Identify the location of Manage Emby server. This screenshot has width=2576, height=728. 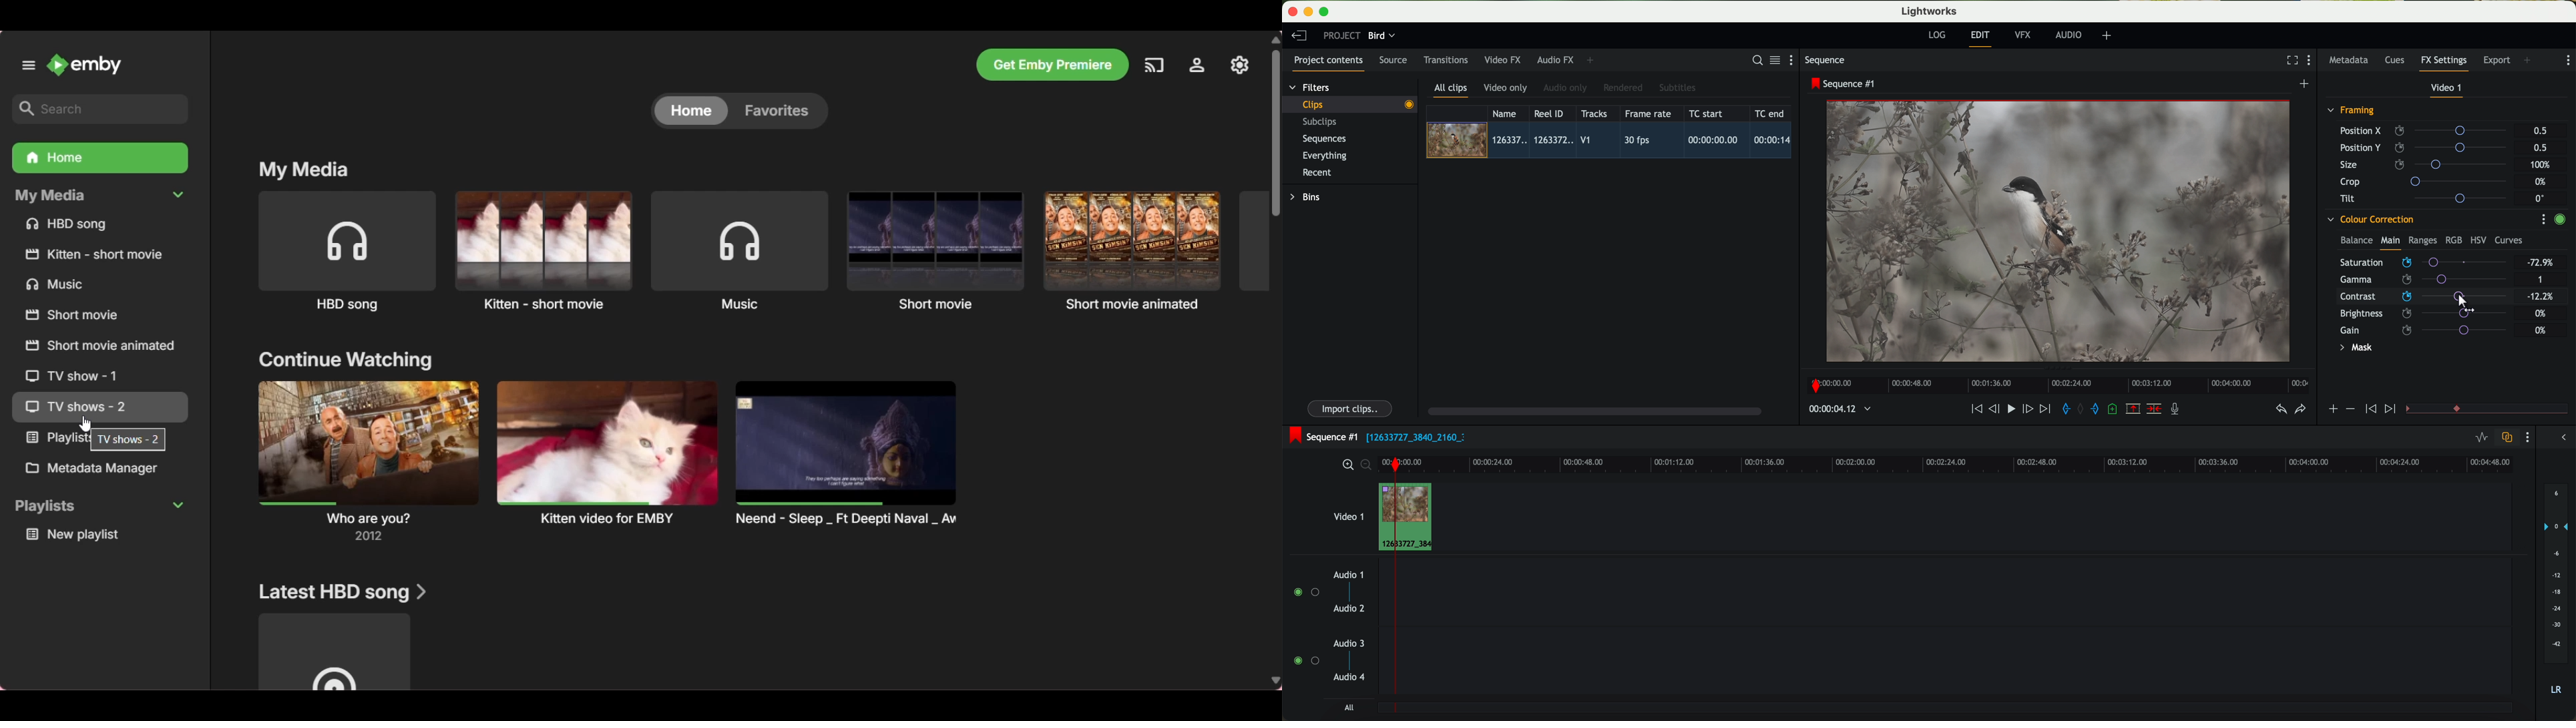
(1239, 65).